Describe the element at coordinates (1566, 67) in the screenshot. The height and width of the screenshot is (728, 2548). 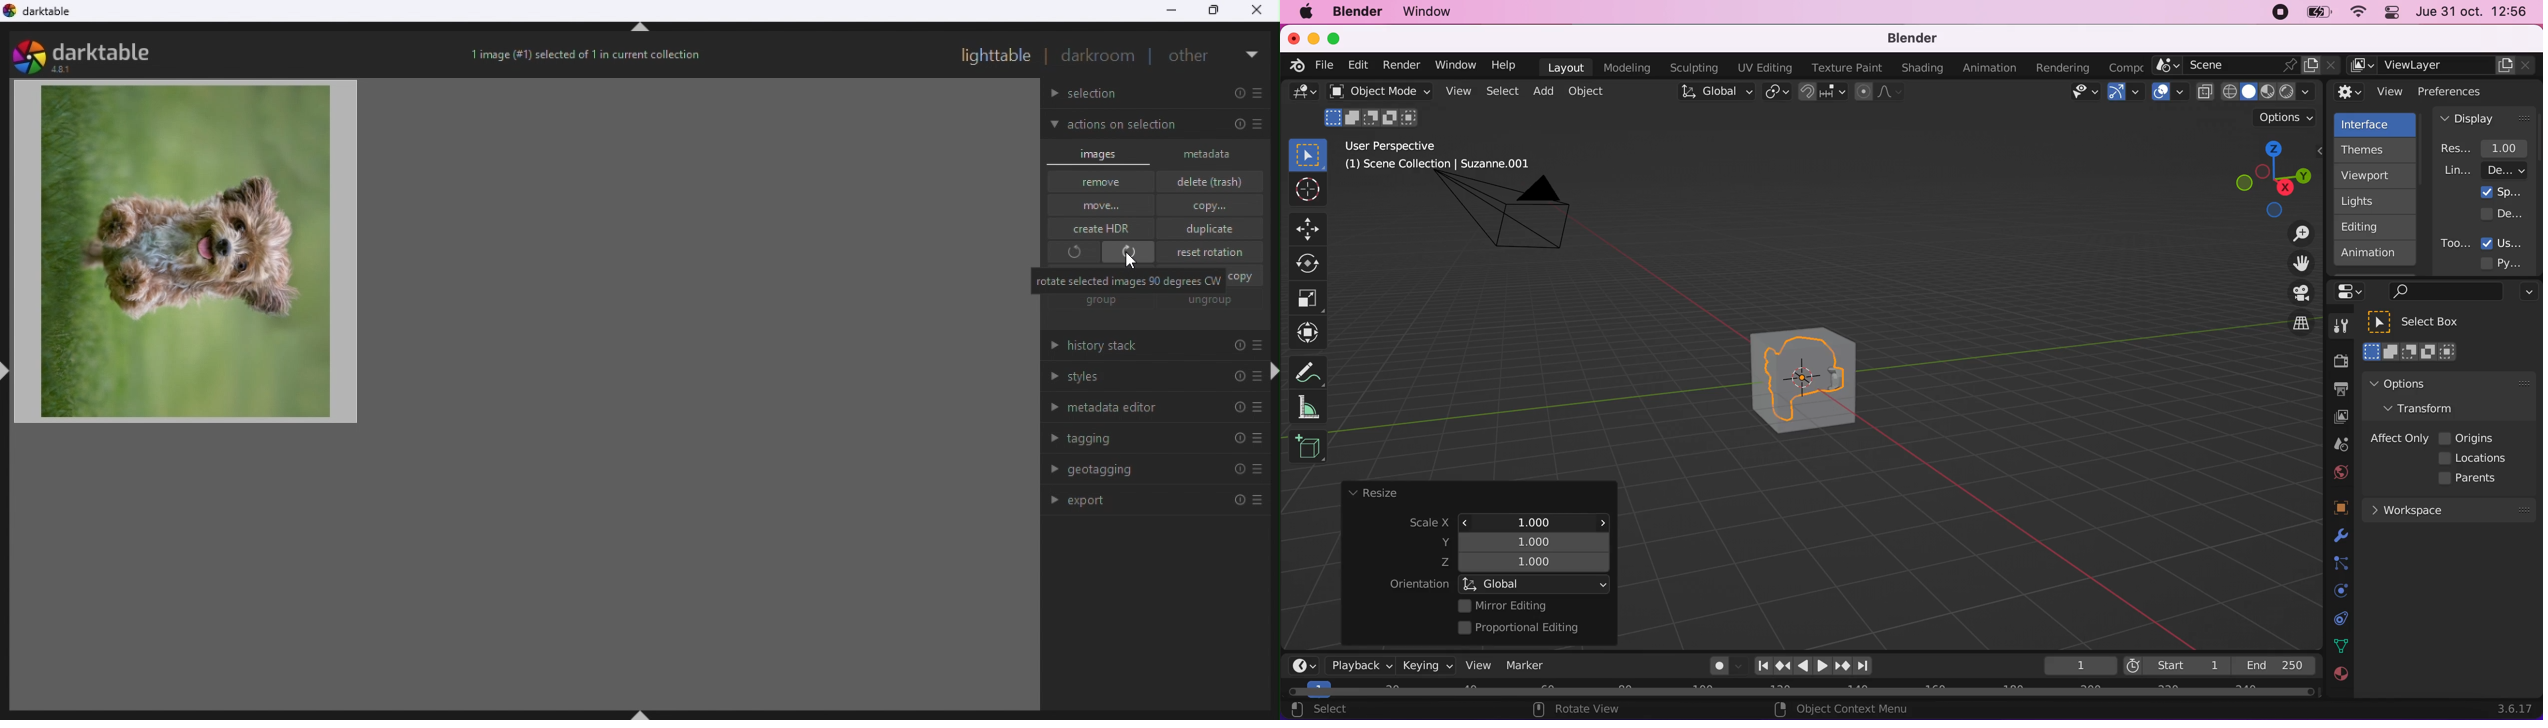
I see `layout` at that location.